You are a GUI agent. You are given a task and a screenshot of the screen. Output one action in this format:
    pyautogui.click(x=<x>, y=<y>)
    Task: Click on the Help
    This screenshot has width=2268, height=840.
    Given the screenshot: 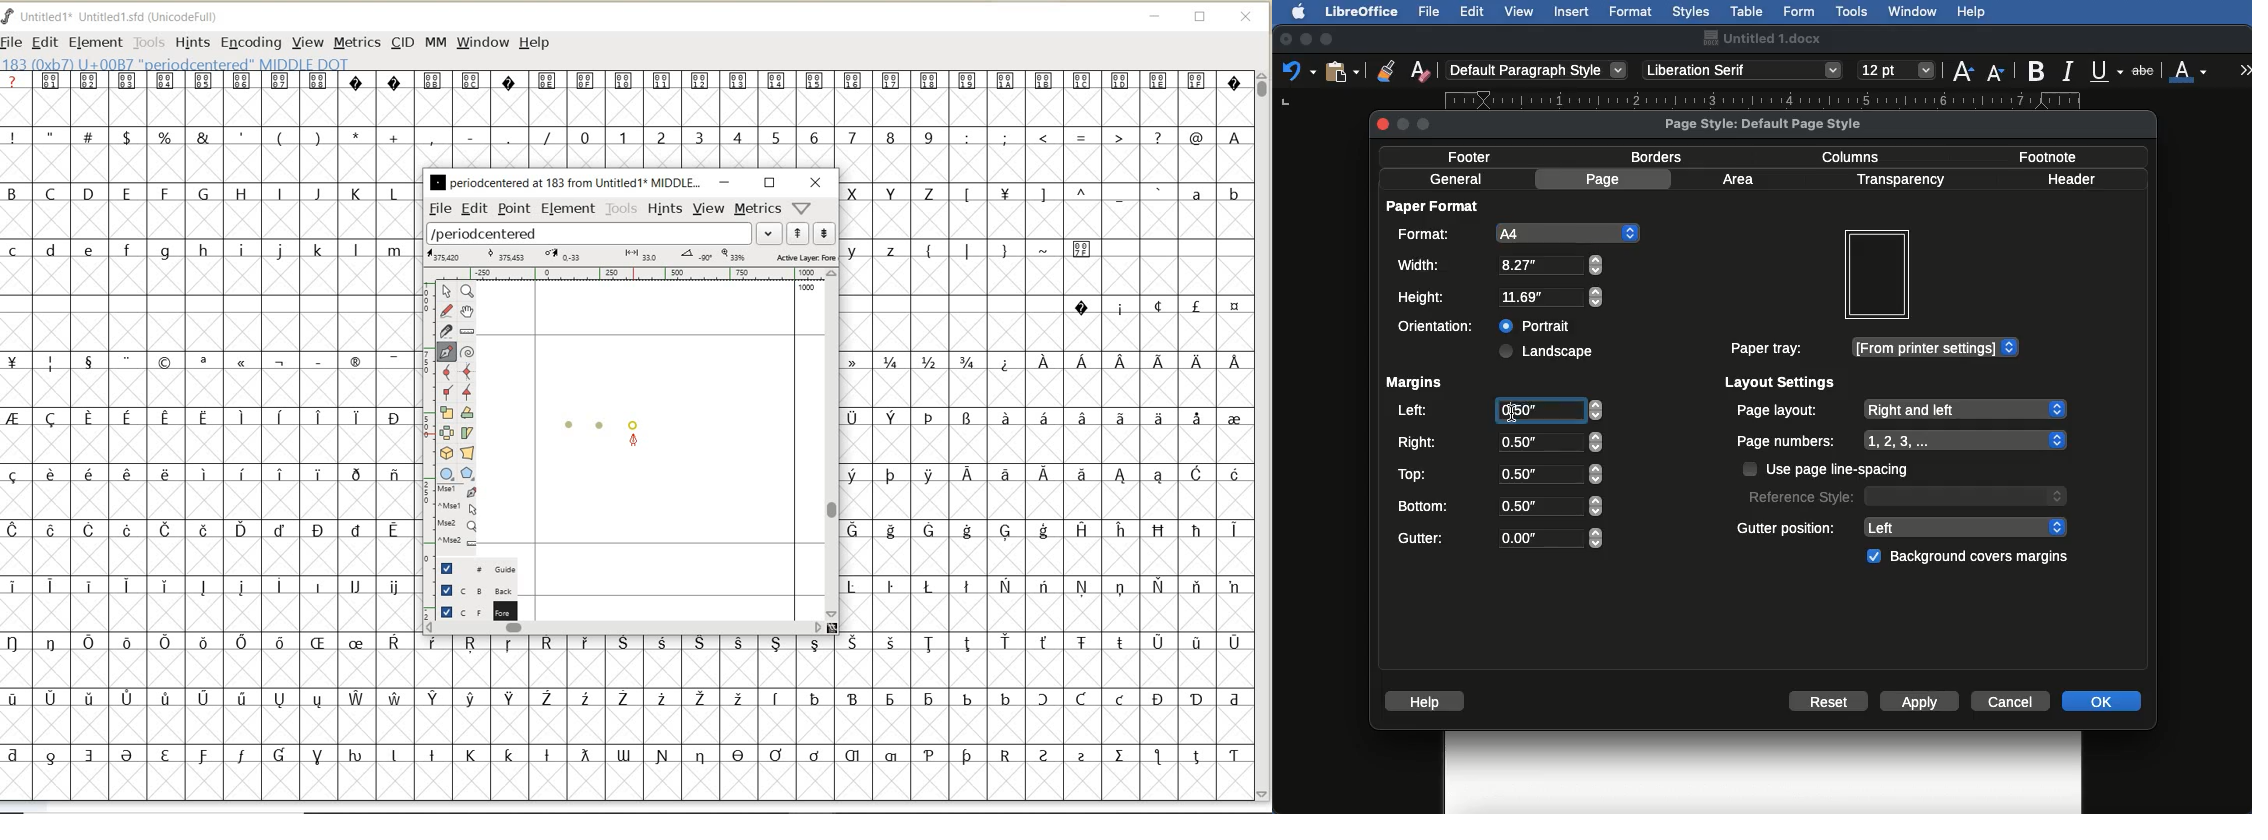 What is the action you would take?
    pyautogui.click(x=1971, y=12)
    